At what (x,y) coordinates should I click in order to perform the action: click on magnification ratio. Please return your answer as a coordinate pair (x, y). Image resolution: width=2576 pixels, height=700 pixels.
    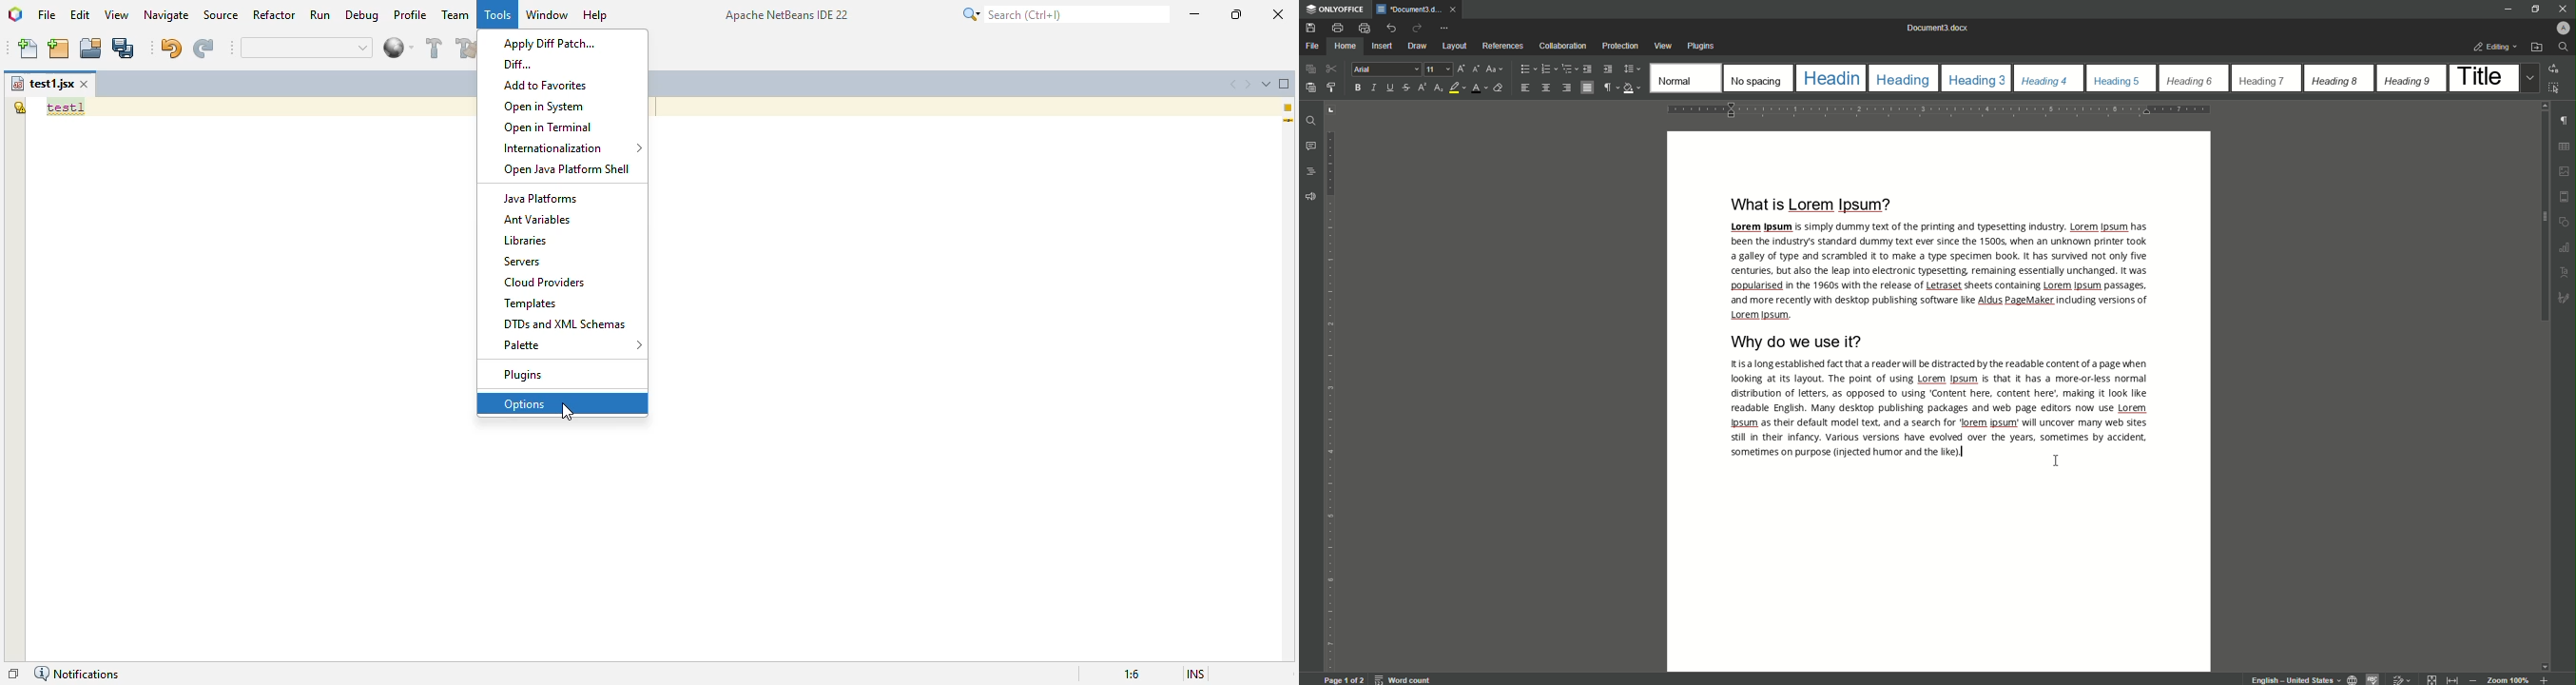
    Looking at the image, I should click on (1132, 674).